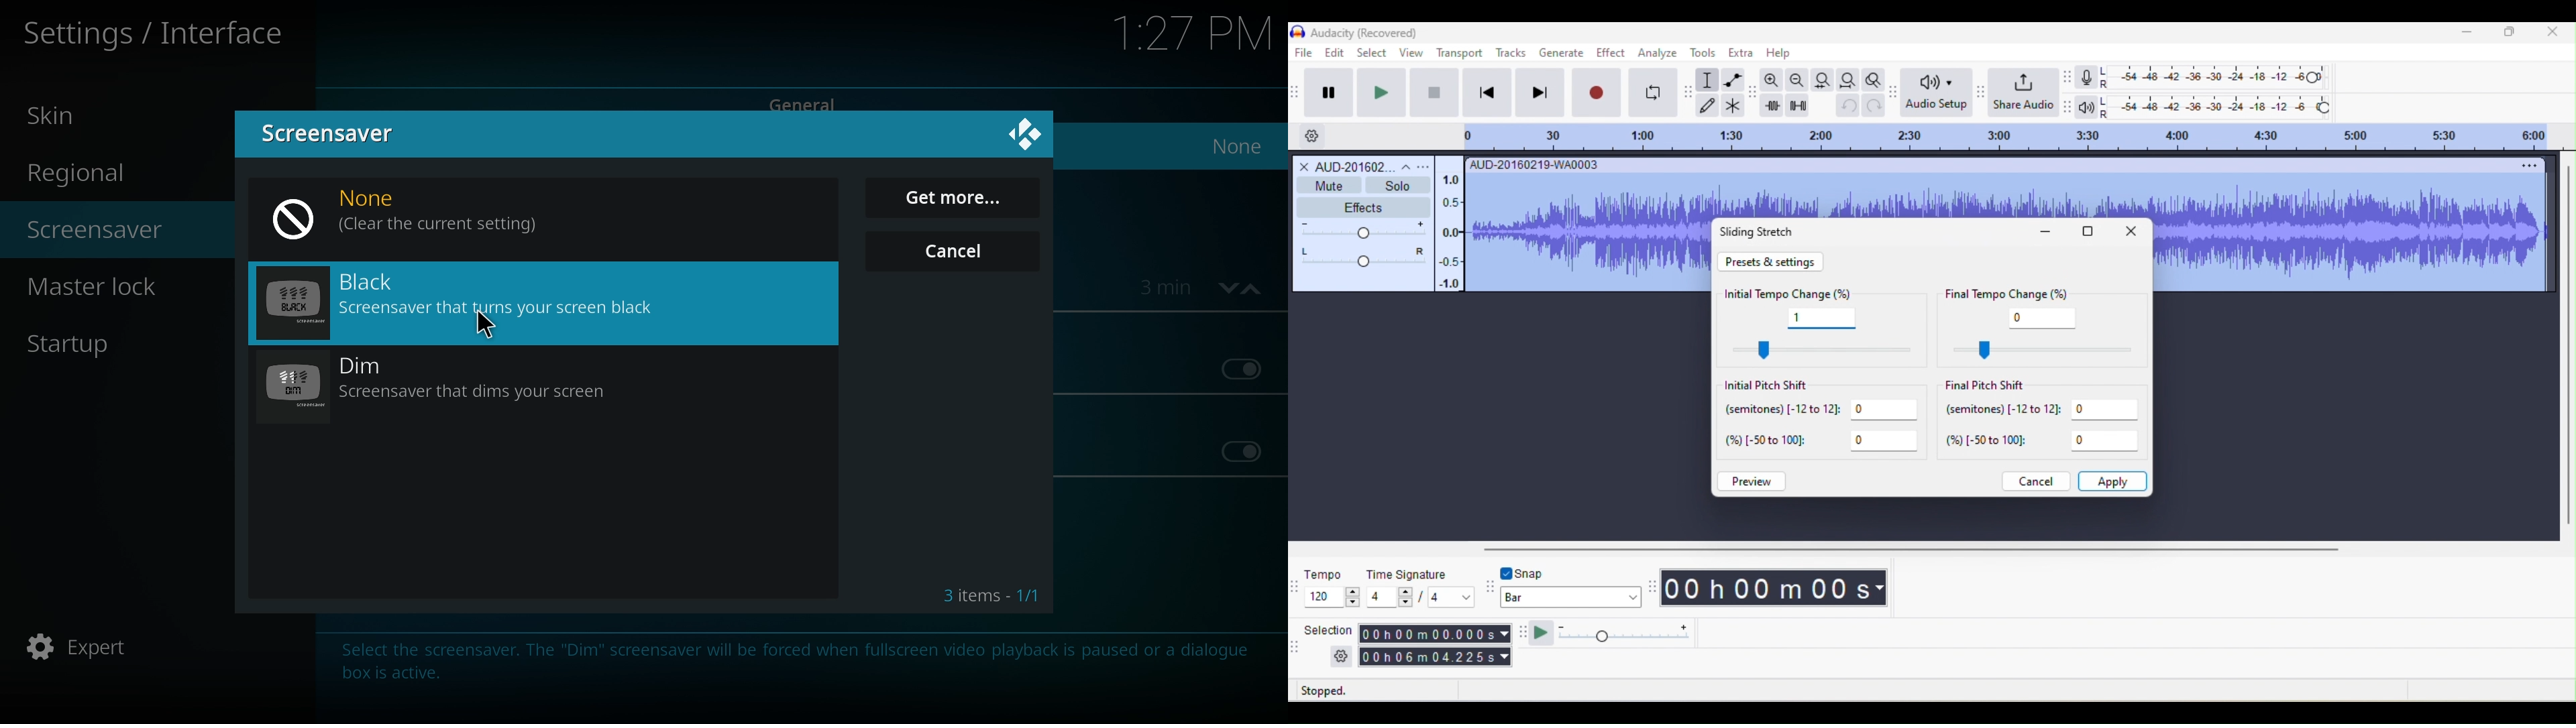  I want to click on Mute, so click(1328, 185).